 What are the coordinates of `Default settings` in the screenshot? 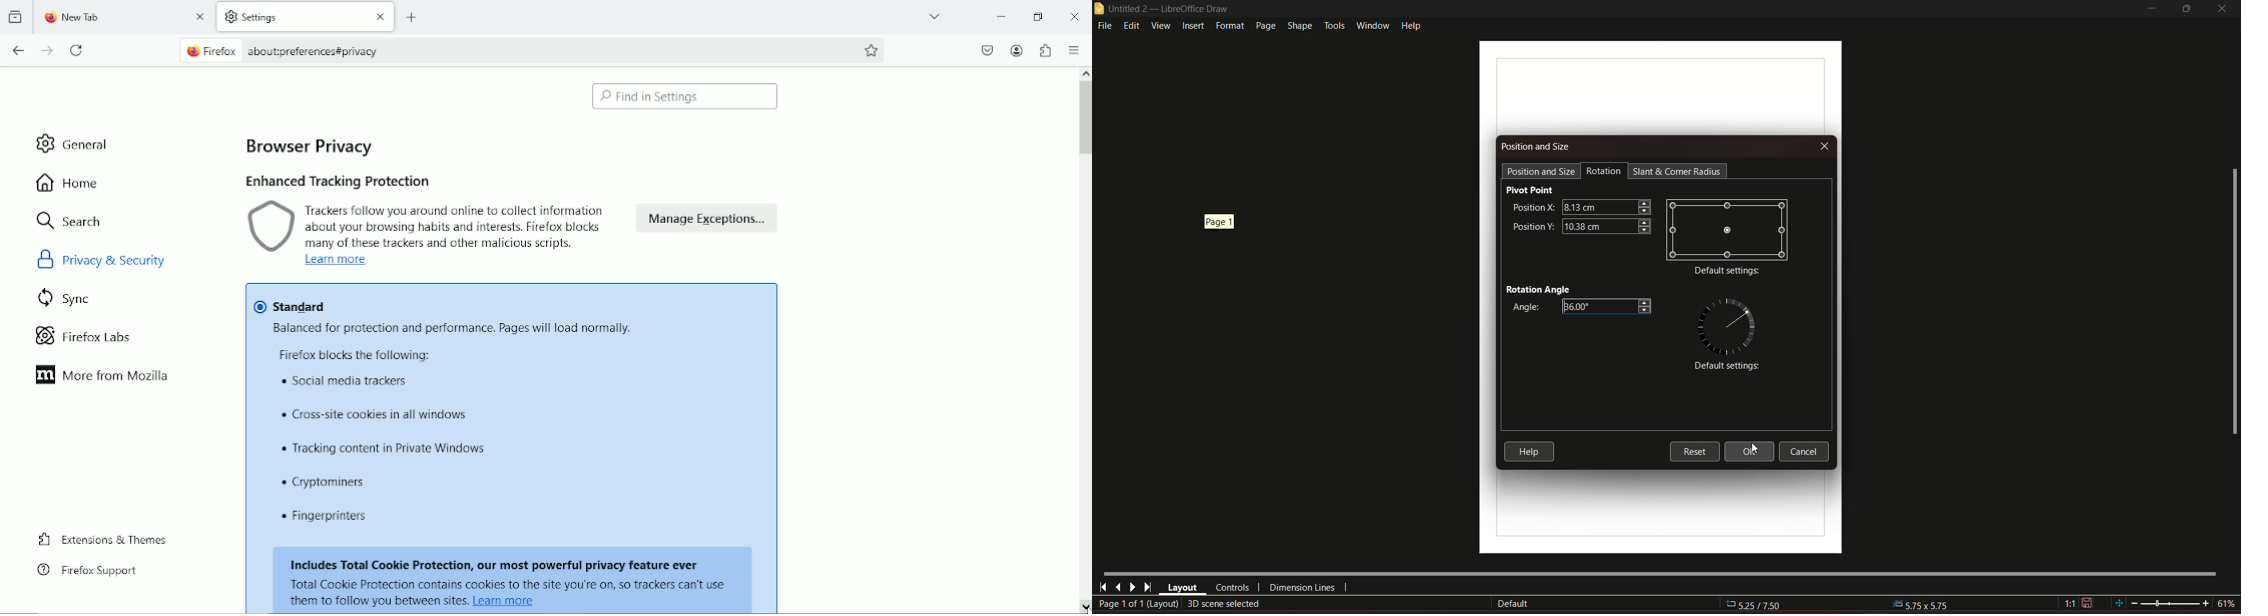 It's located at (1727, 272).